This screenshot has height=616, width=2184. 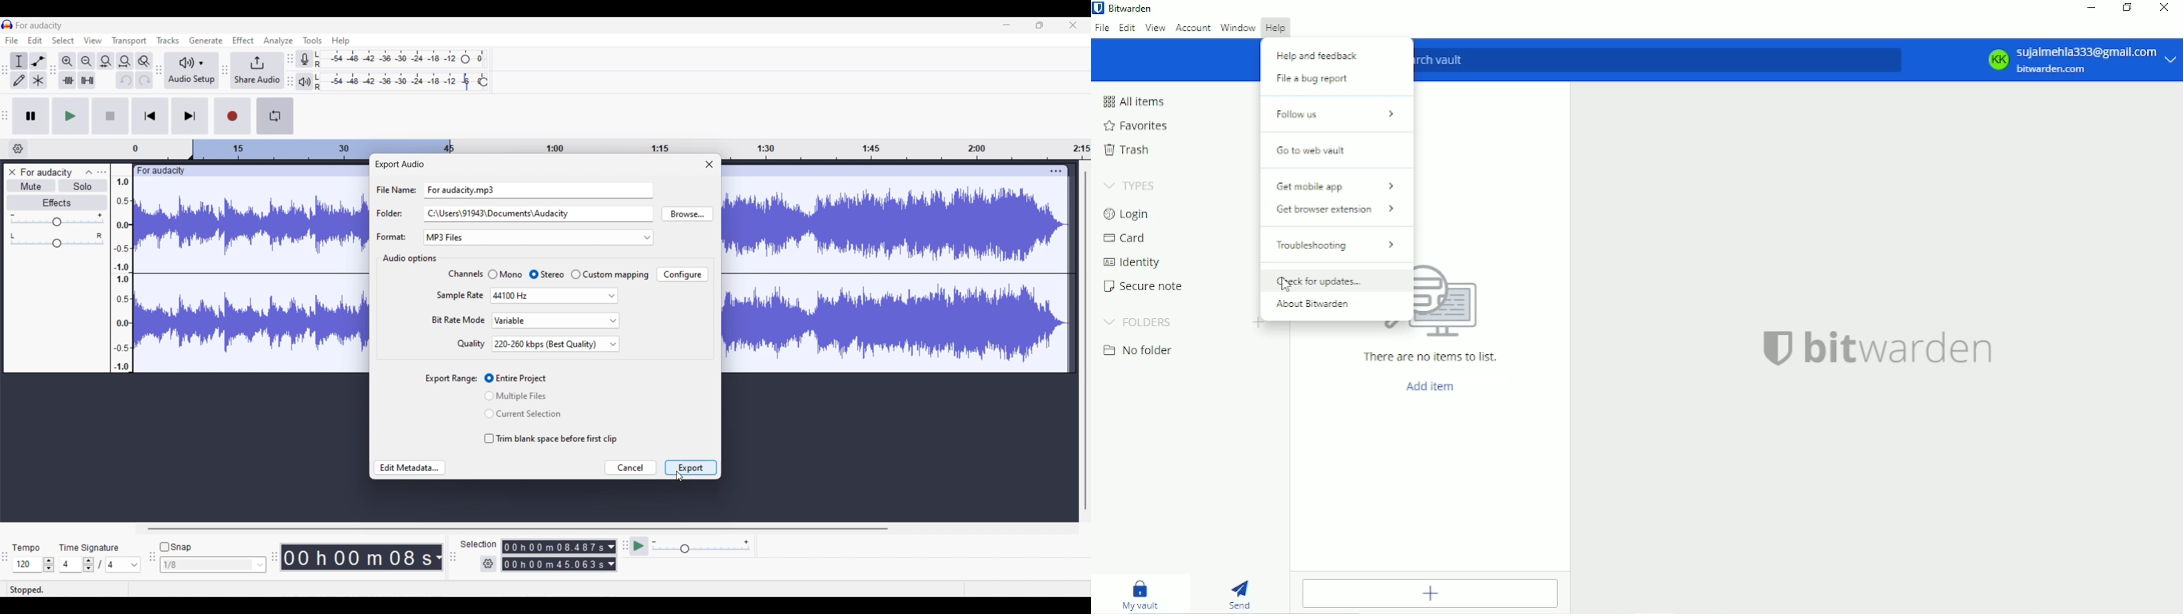 What do you see at coordinates (176, 547) in the screenshot?
I see `Toggle for snap` at bounding box center [176, 547].